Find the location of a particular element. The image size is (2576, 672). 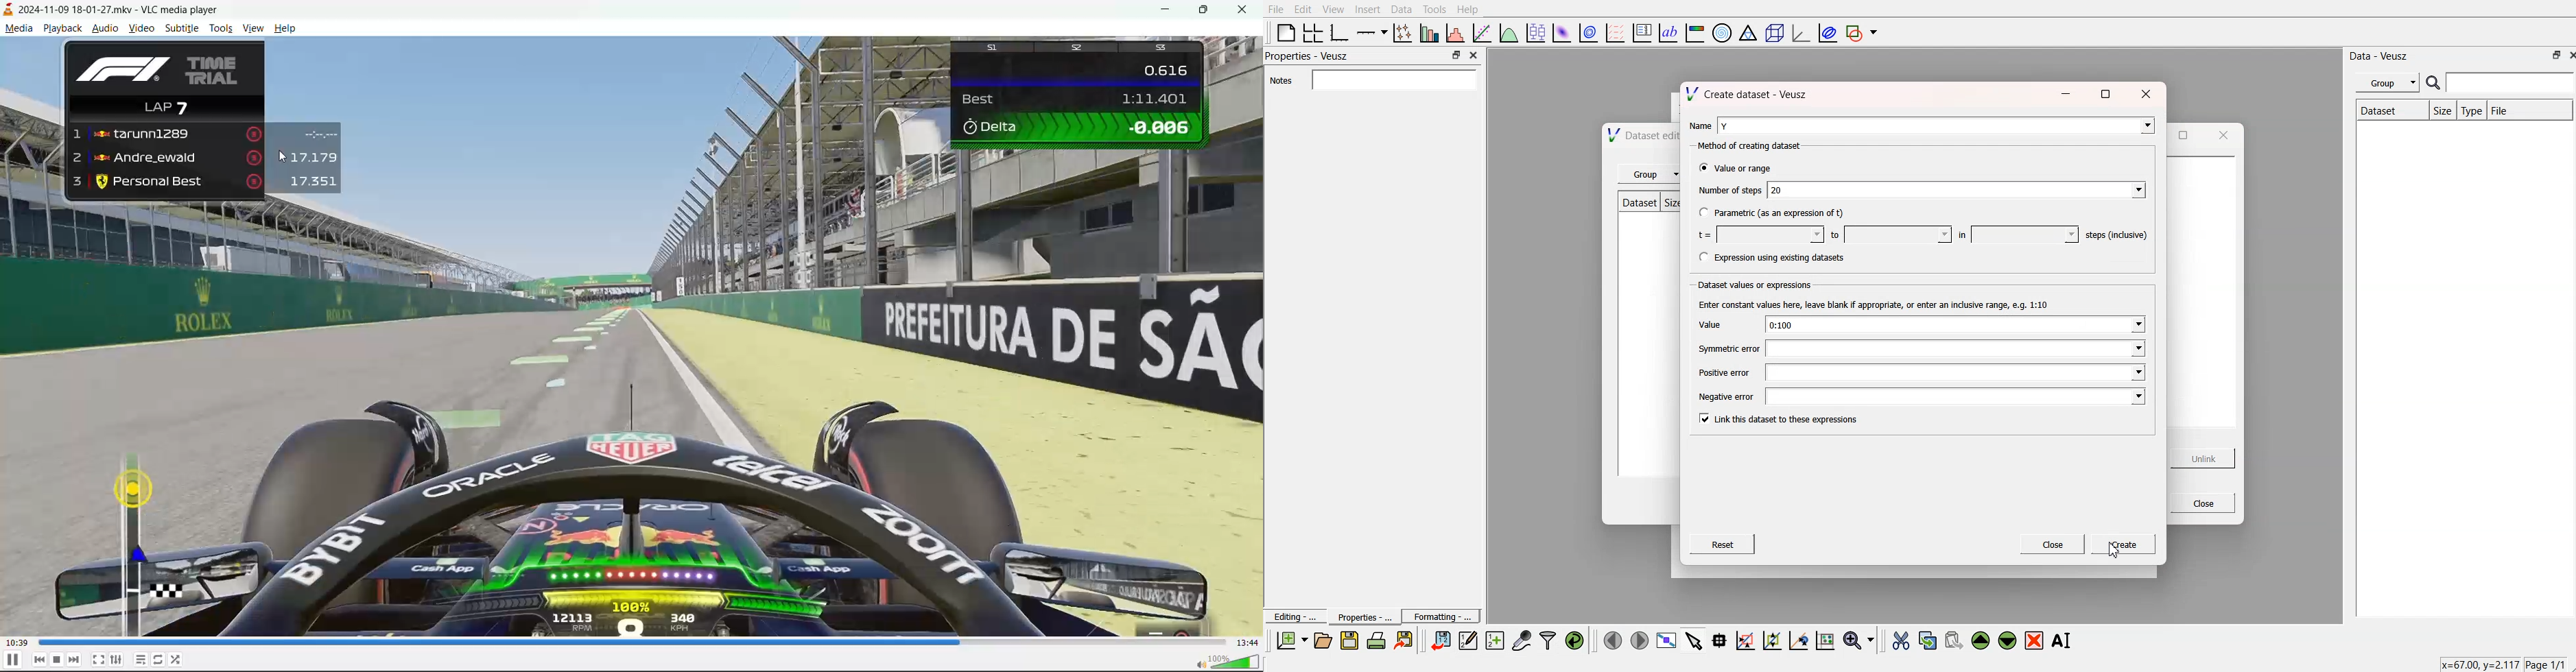

Filter data is located at coordinates (1549, 640).